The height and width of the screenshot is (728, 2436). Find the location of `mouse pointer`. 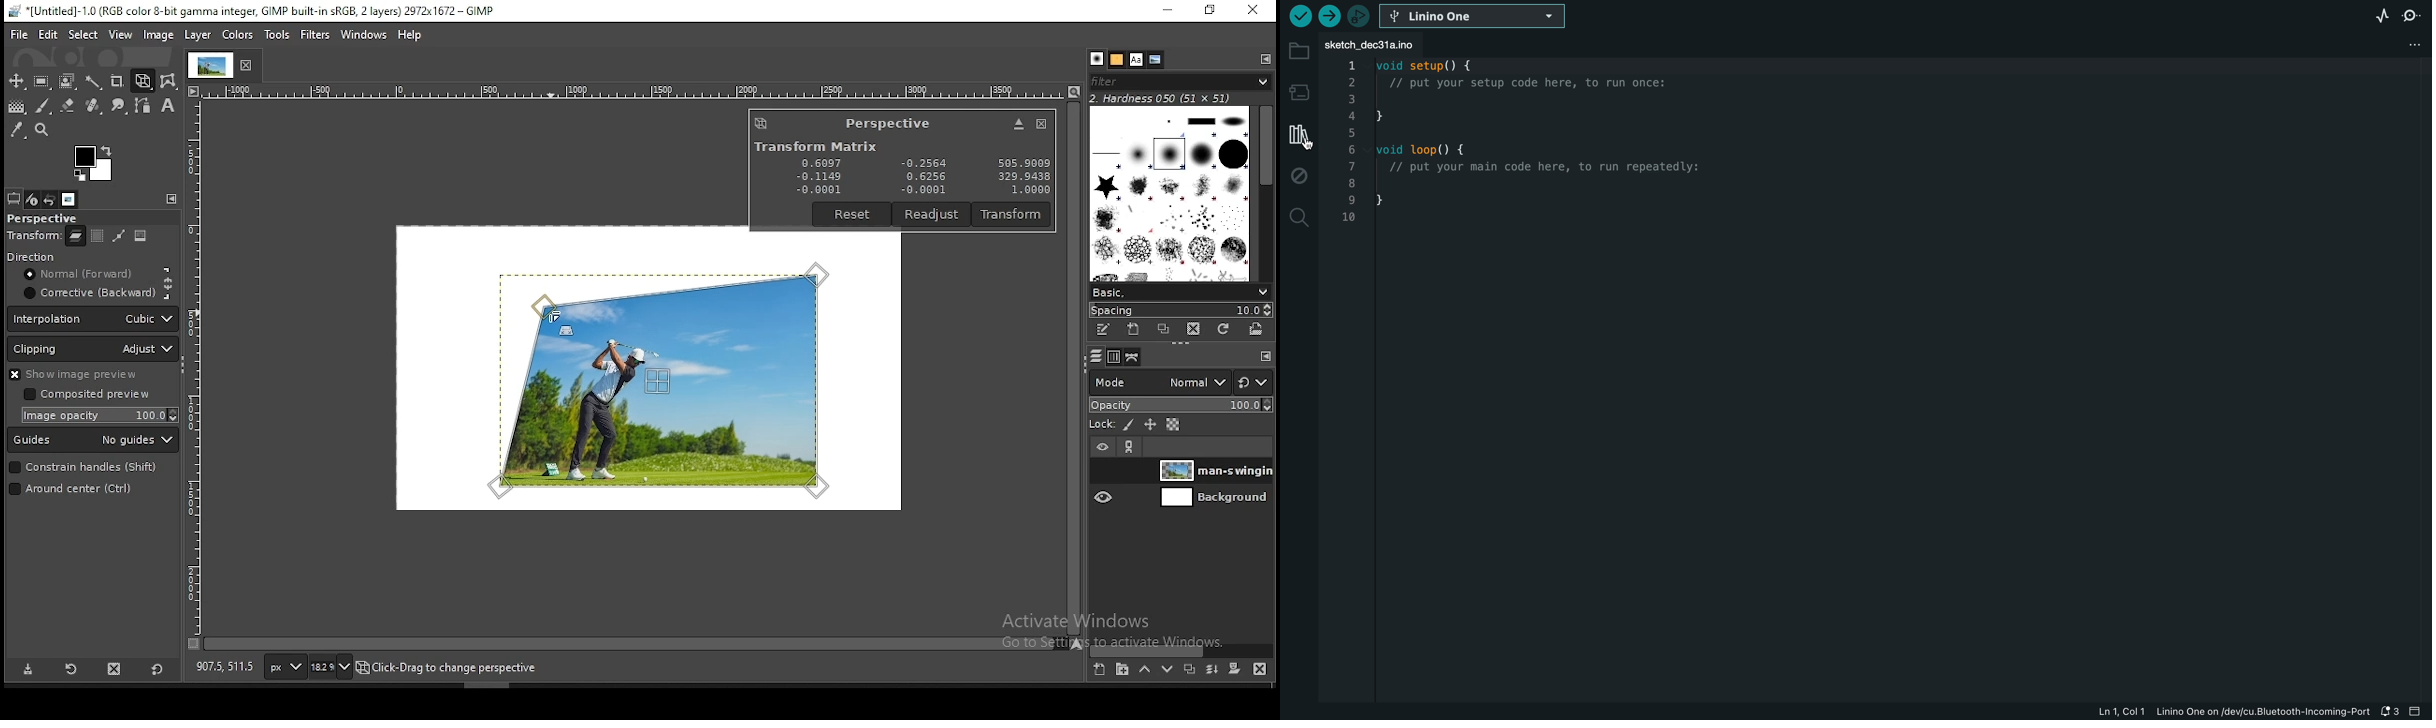

mouse pointer is located at coordinates (551, 316).